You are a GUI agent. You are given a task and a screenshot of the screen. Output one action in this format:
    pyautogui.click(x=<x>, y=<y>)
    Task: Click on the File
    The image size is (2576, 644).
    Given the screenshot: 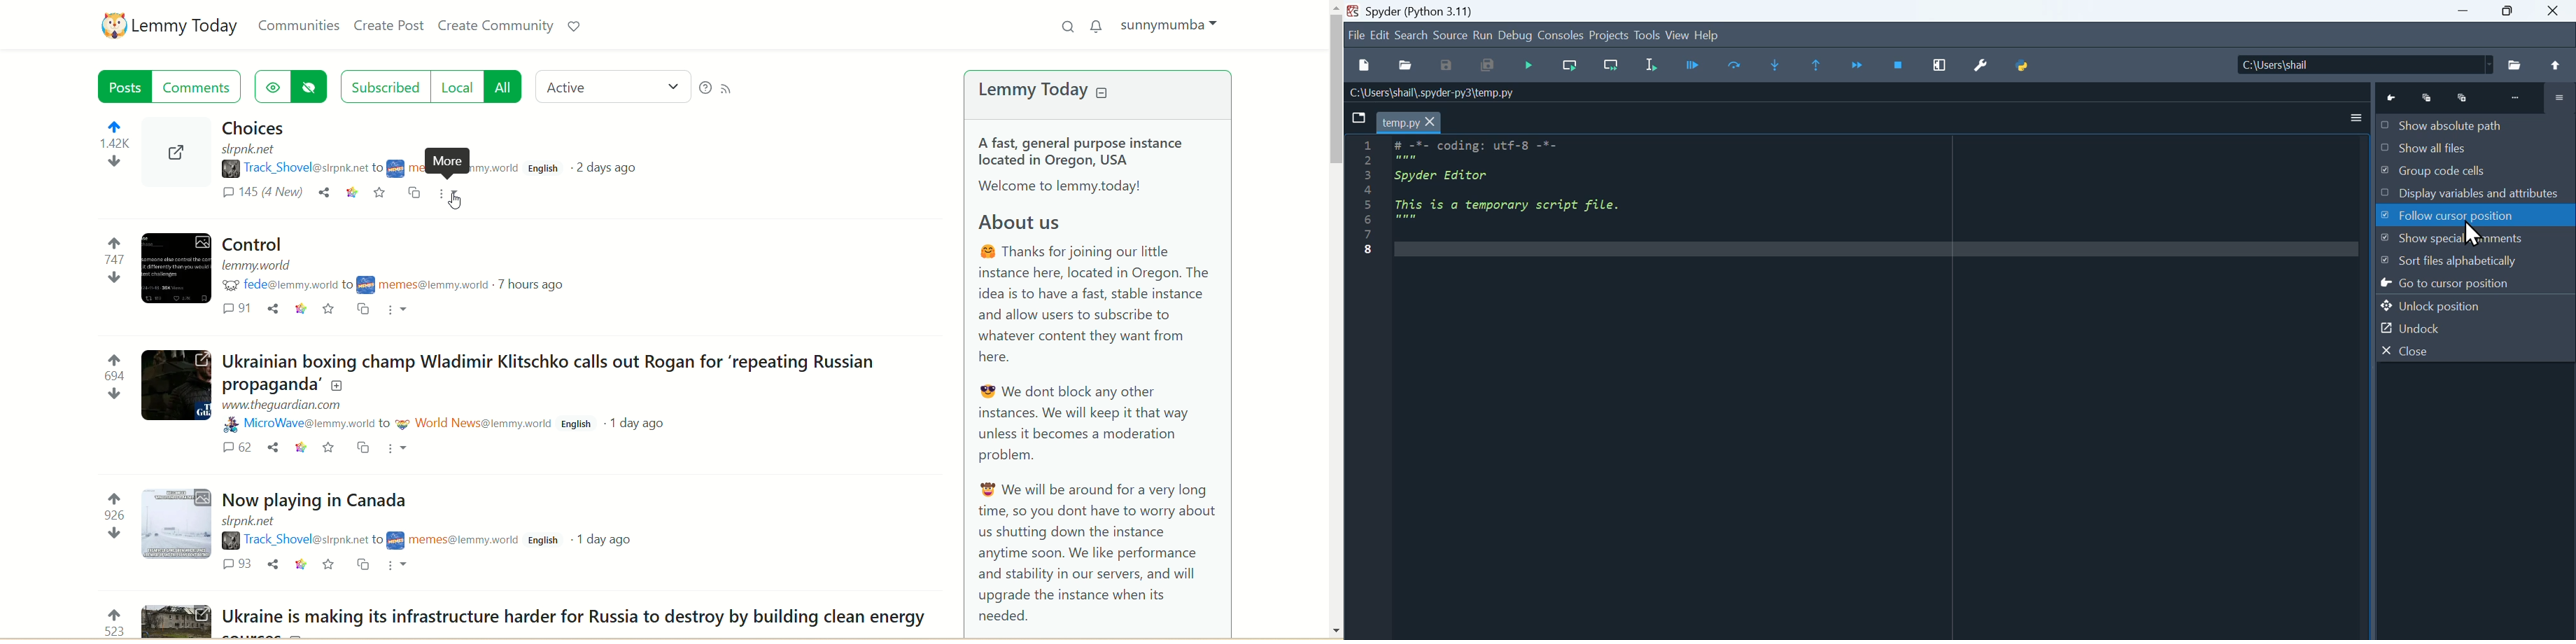 What is the action you would take?
    pyautogui.click(x=1356, y=35)
    